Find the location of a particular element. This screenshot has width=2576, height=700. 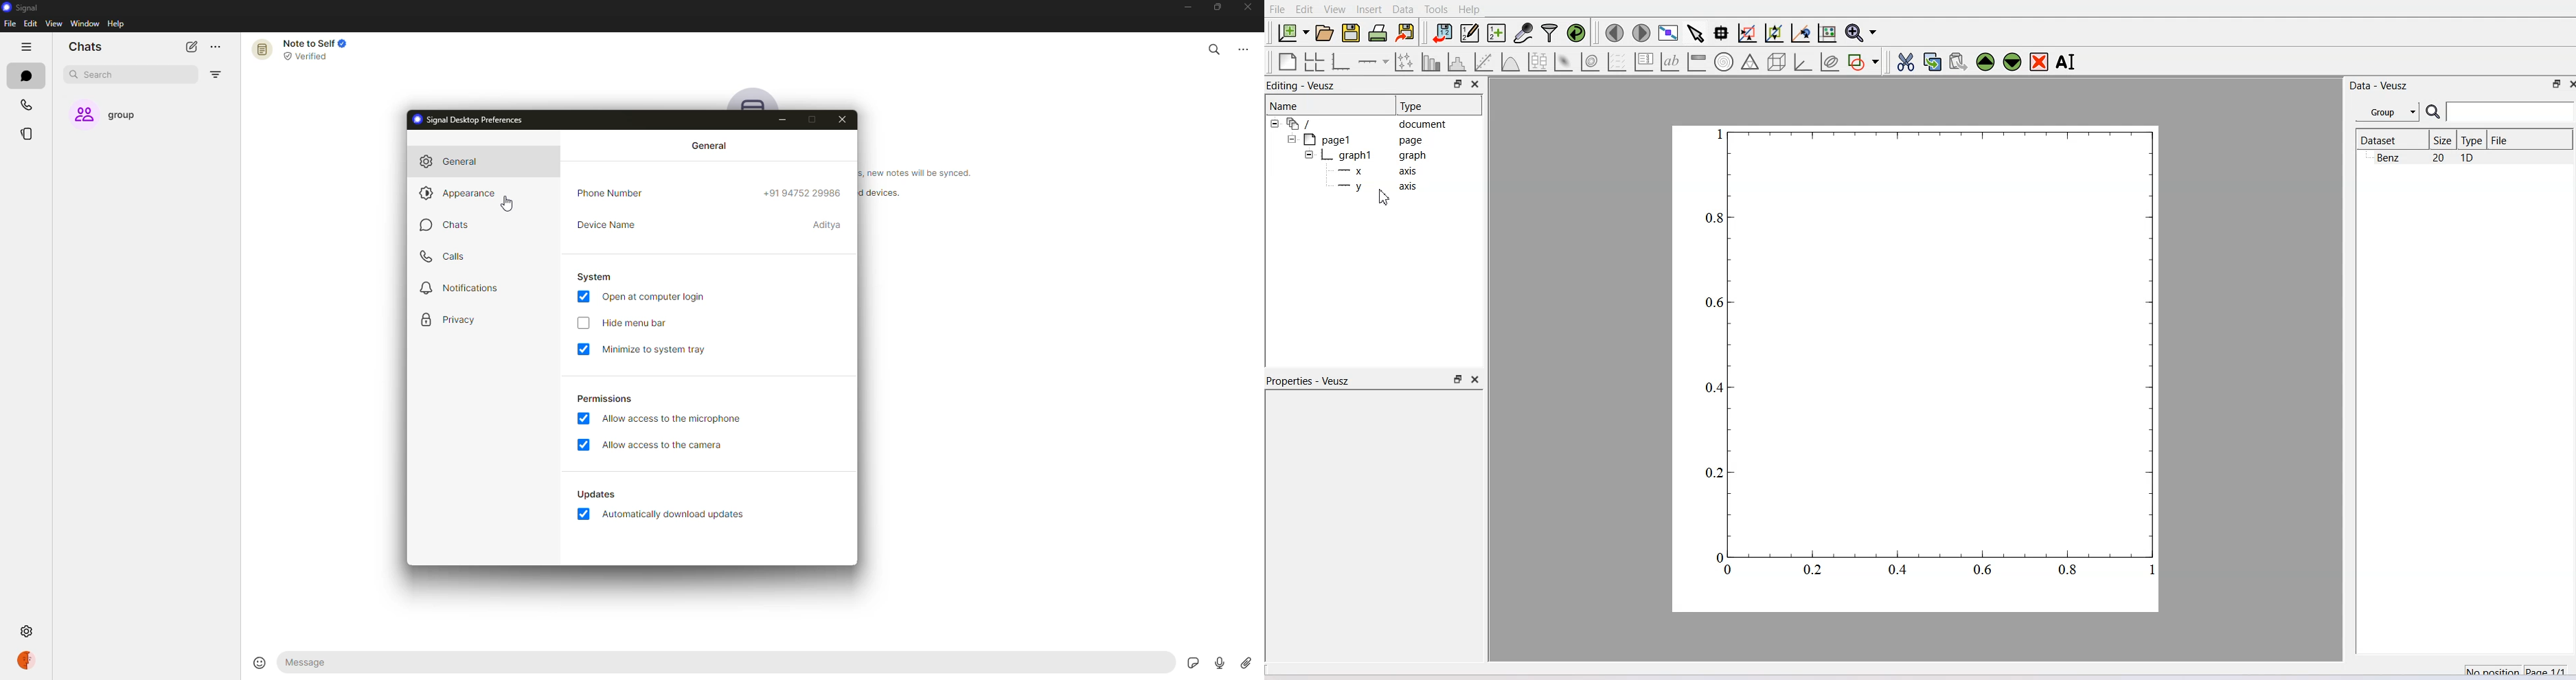

attach is located at coordinates (1245, 662).